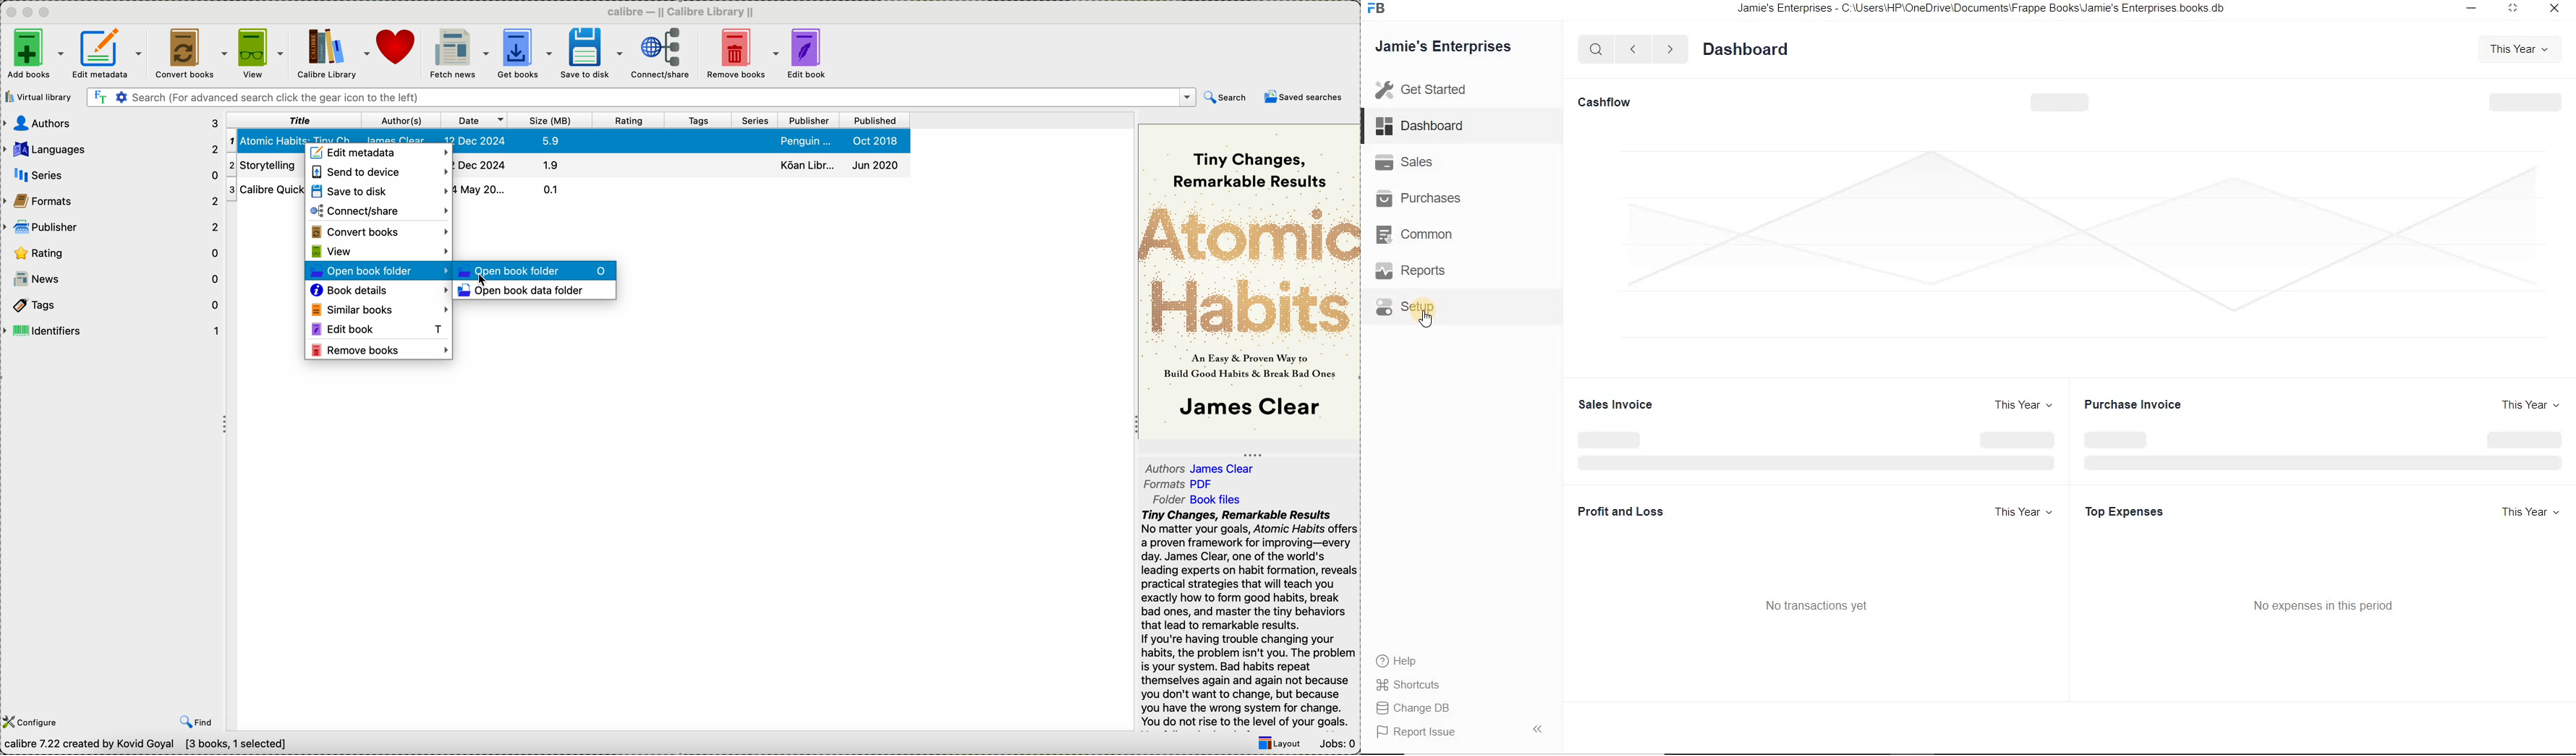  I want to click on Purchases, so click(1426, 197).